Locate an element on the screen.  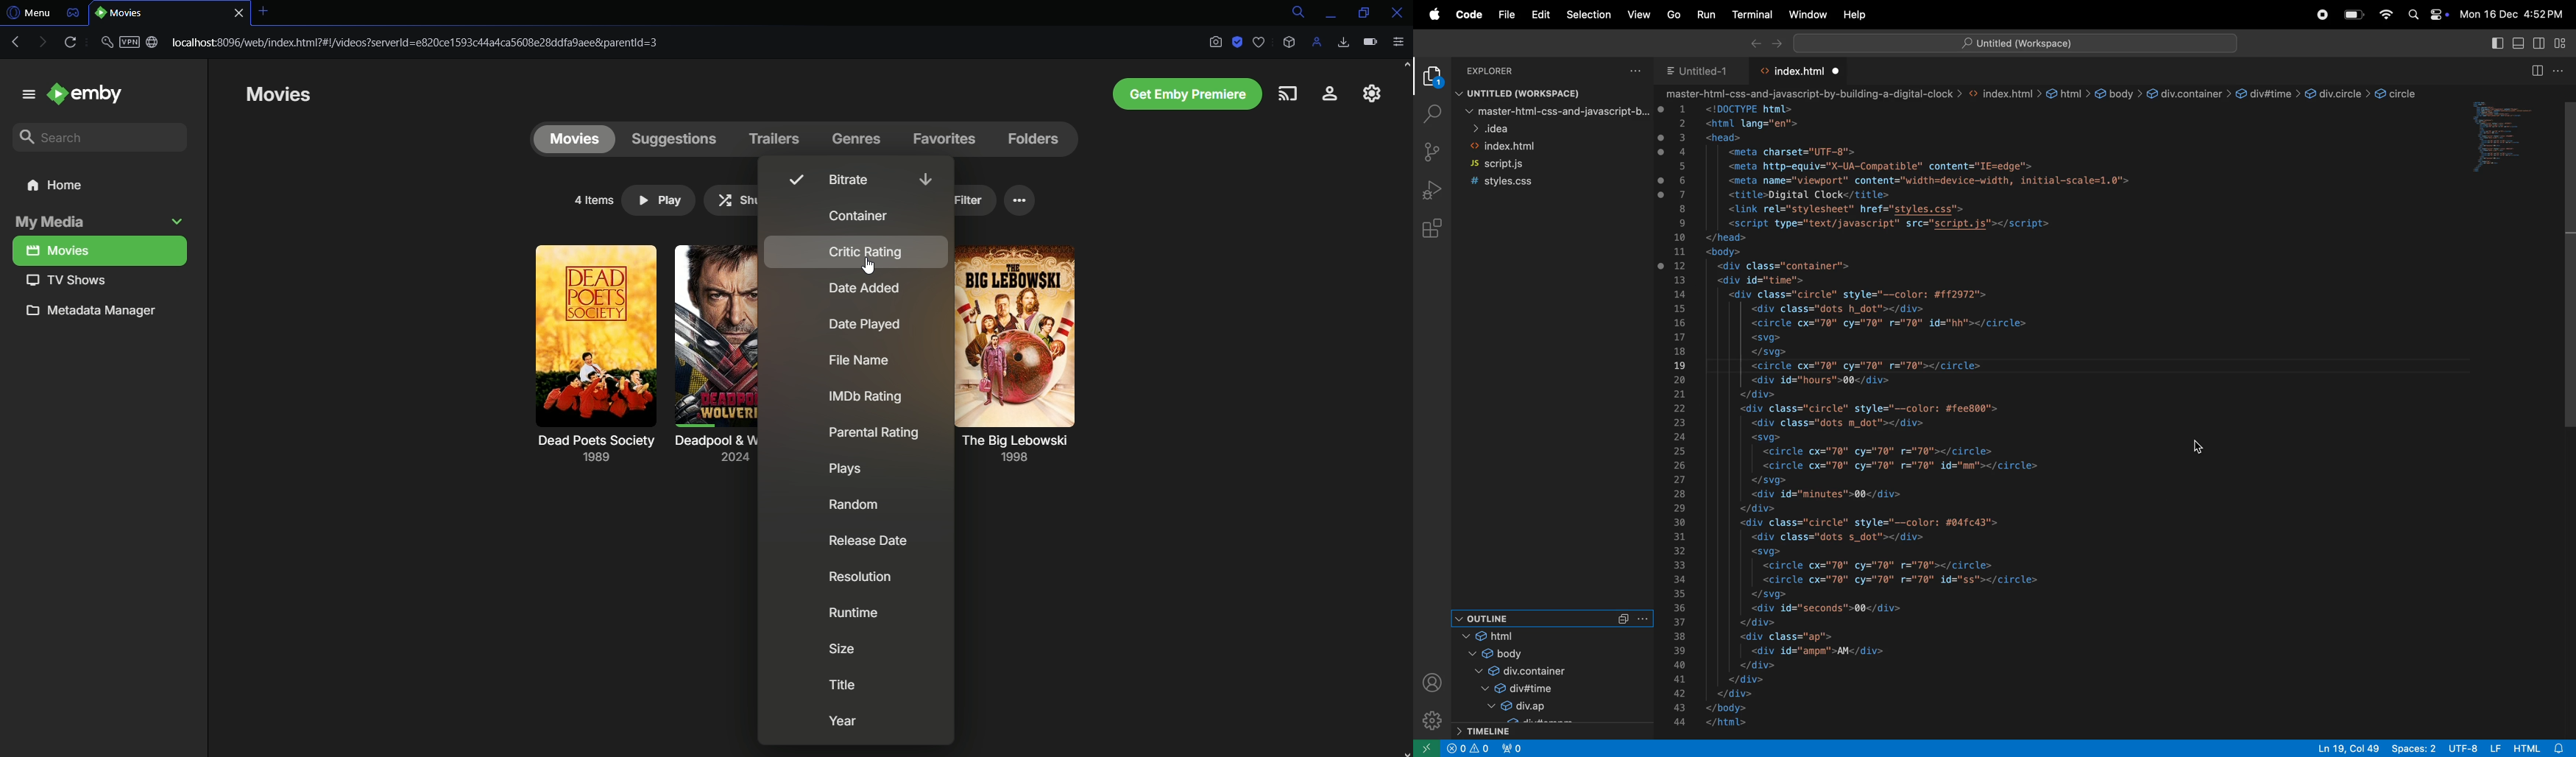
Container is located at coordinates (855, 216).